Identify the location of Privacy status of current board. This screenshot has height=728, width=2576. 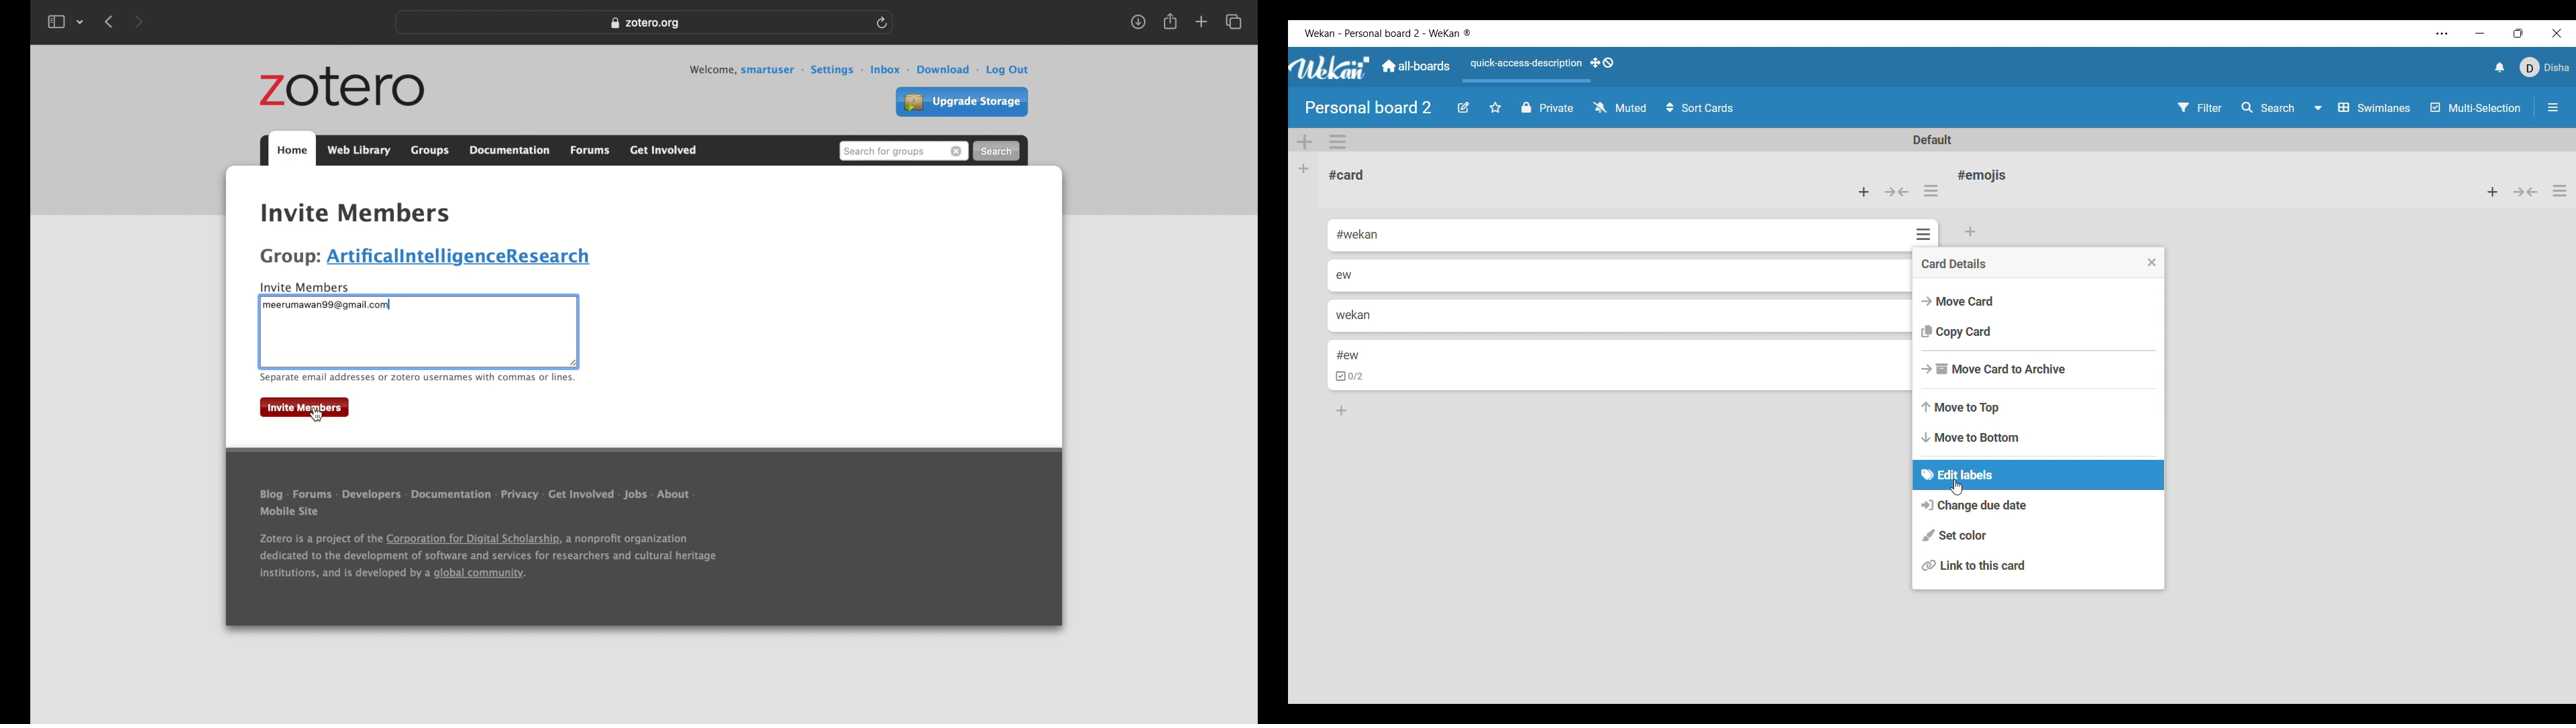
(1548, 107).